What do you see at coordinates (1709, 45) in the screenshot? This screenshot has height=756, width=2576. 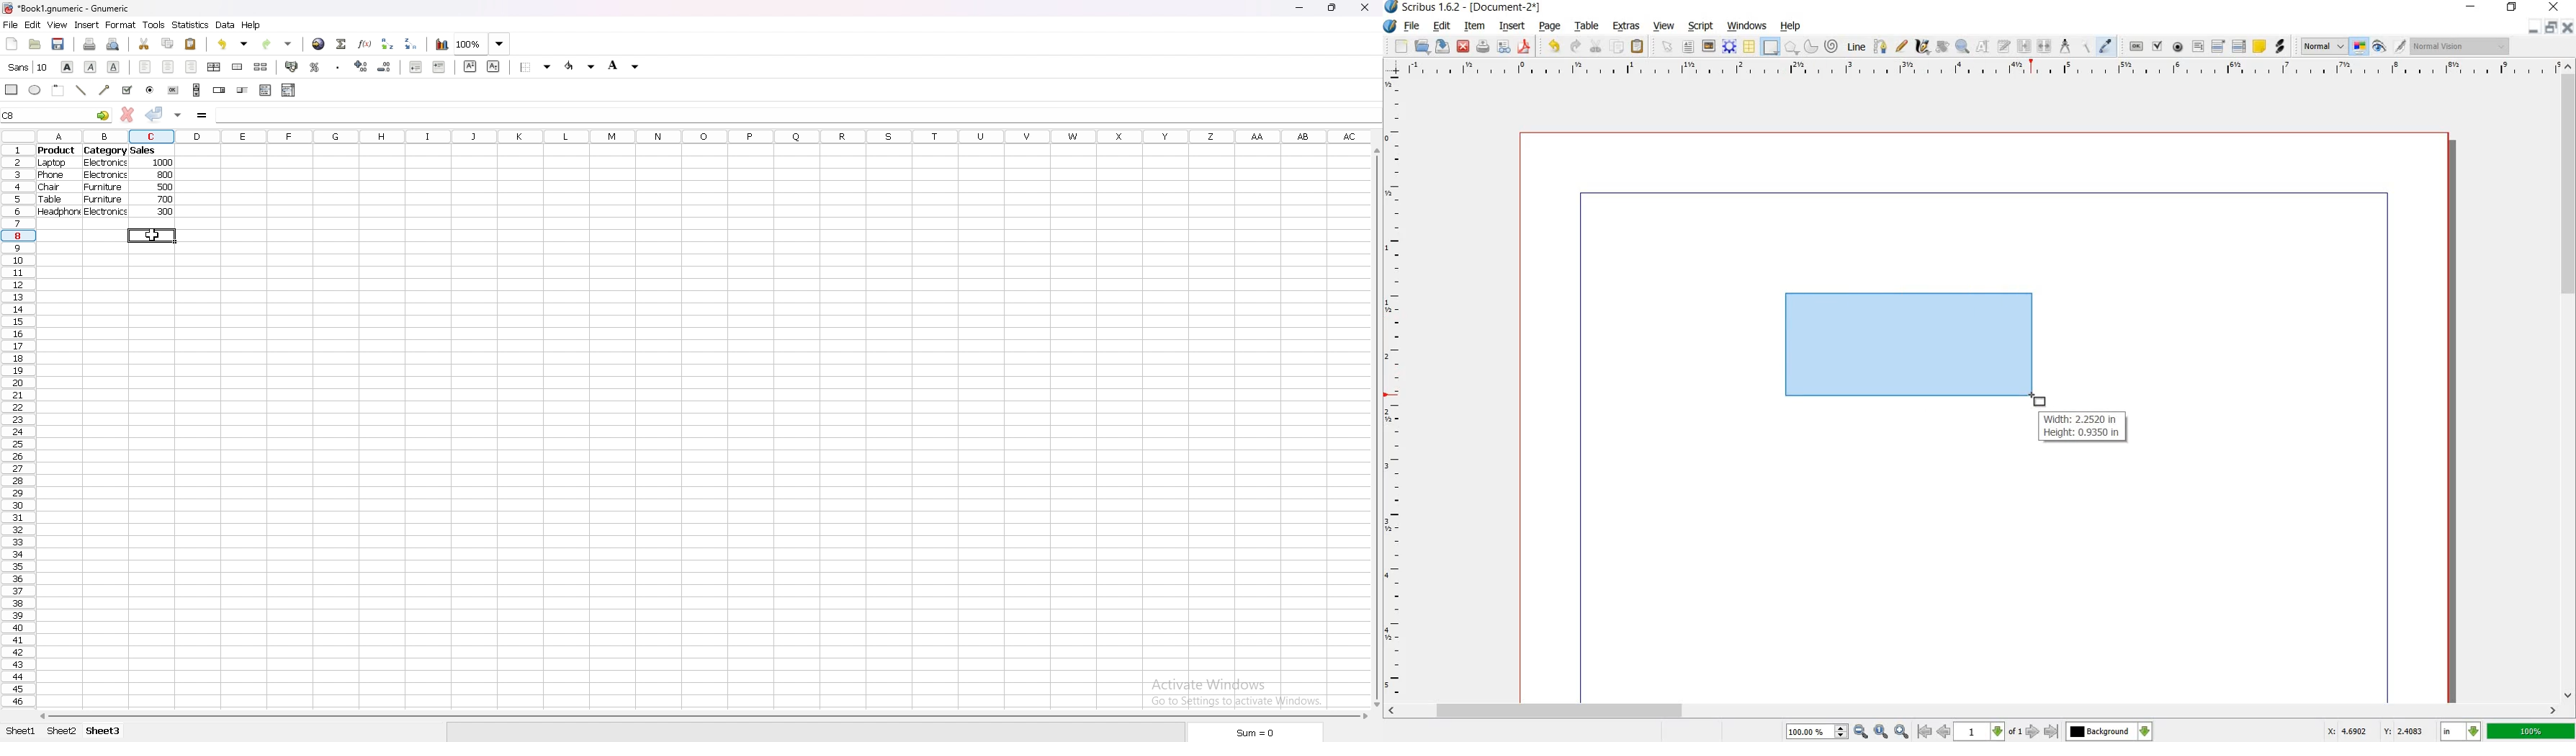 I see `IMAGE` at bounding box center [1709, 45].